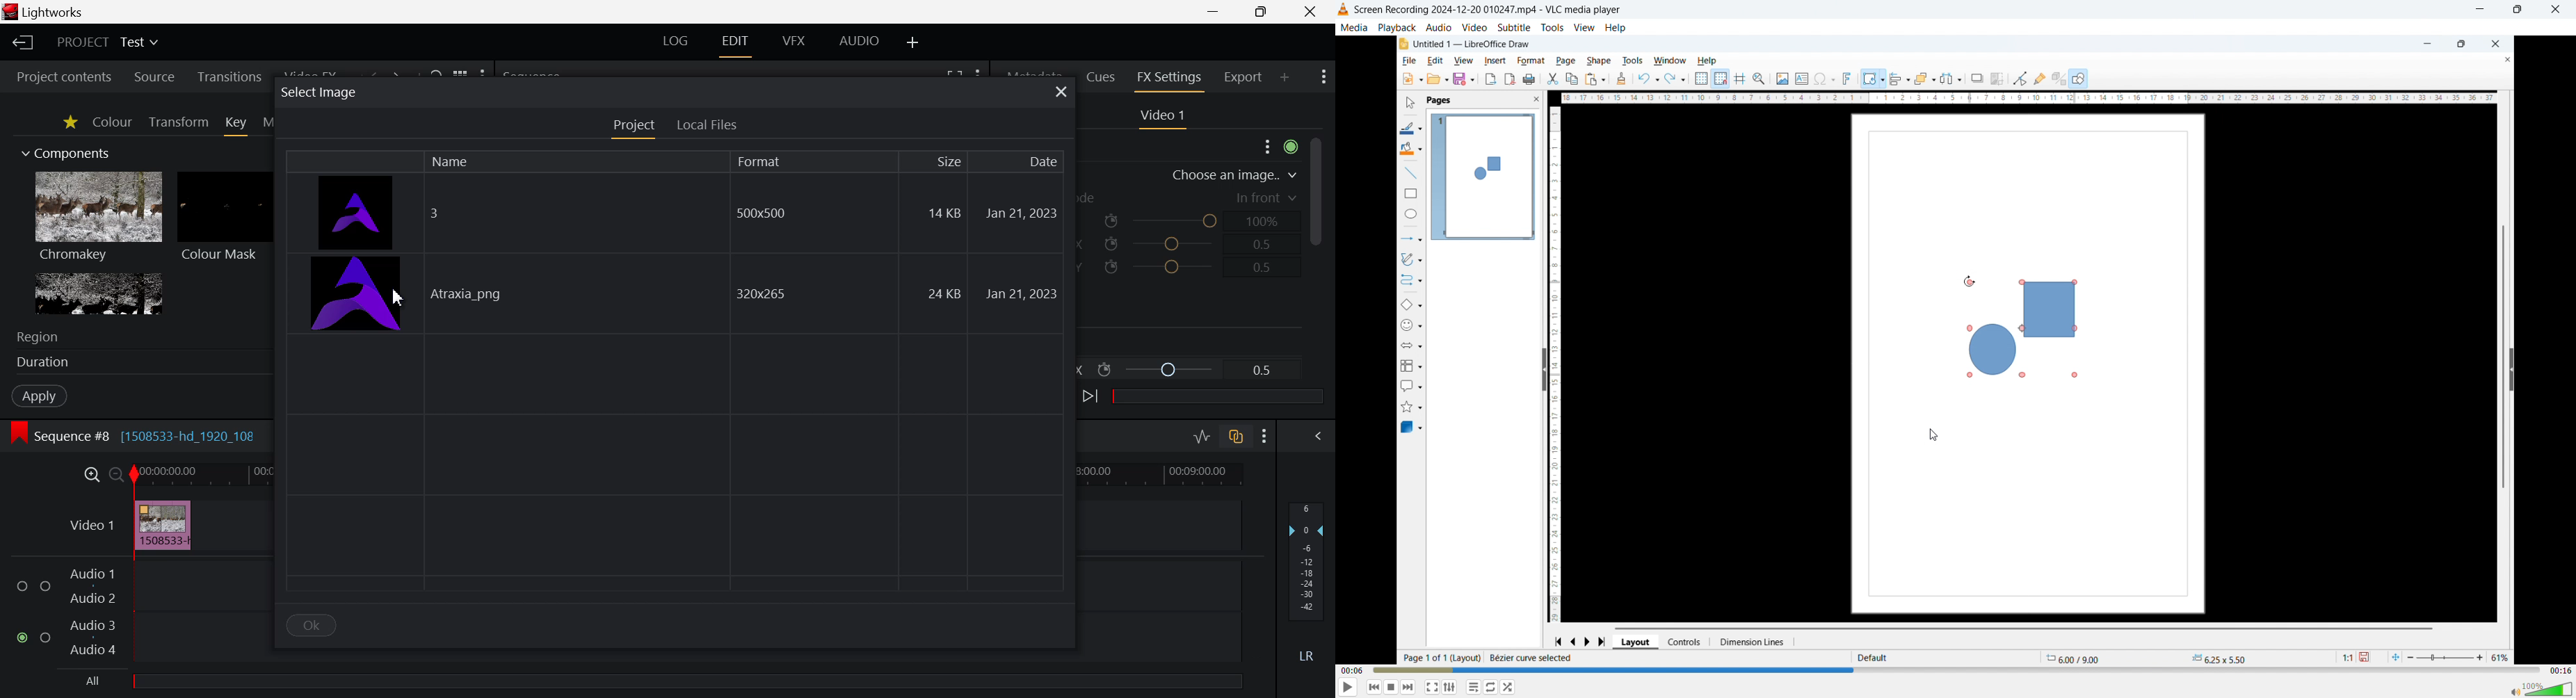  What do you see at coordinates (38, 396) in the screenshot?
I see `Apply` at bounding box center [38, 396].